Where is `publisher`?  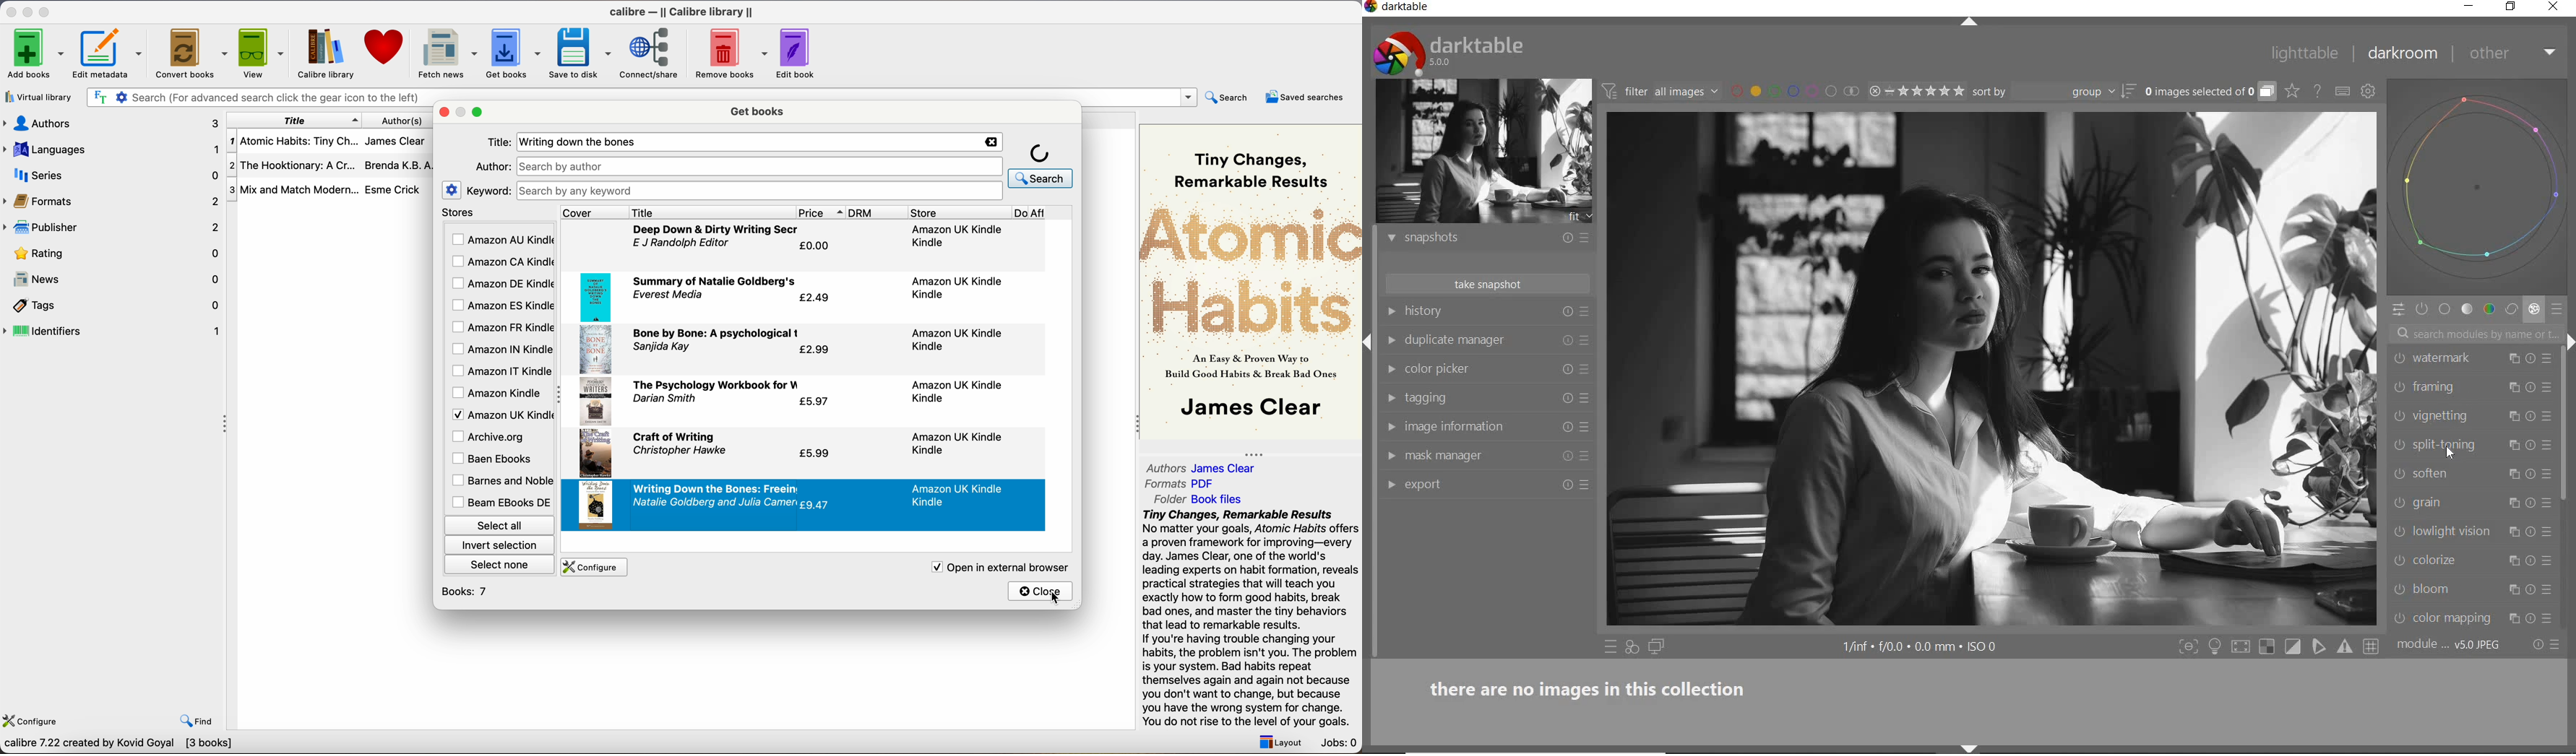 publisher is located at coordinates (114, 227).